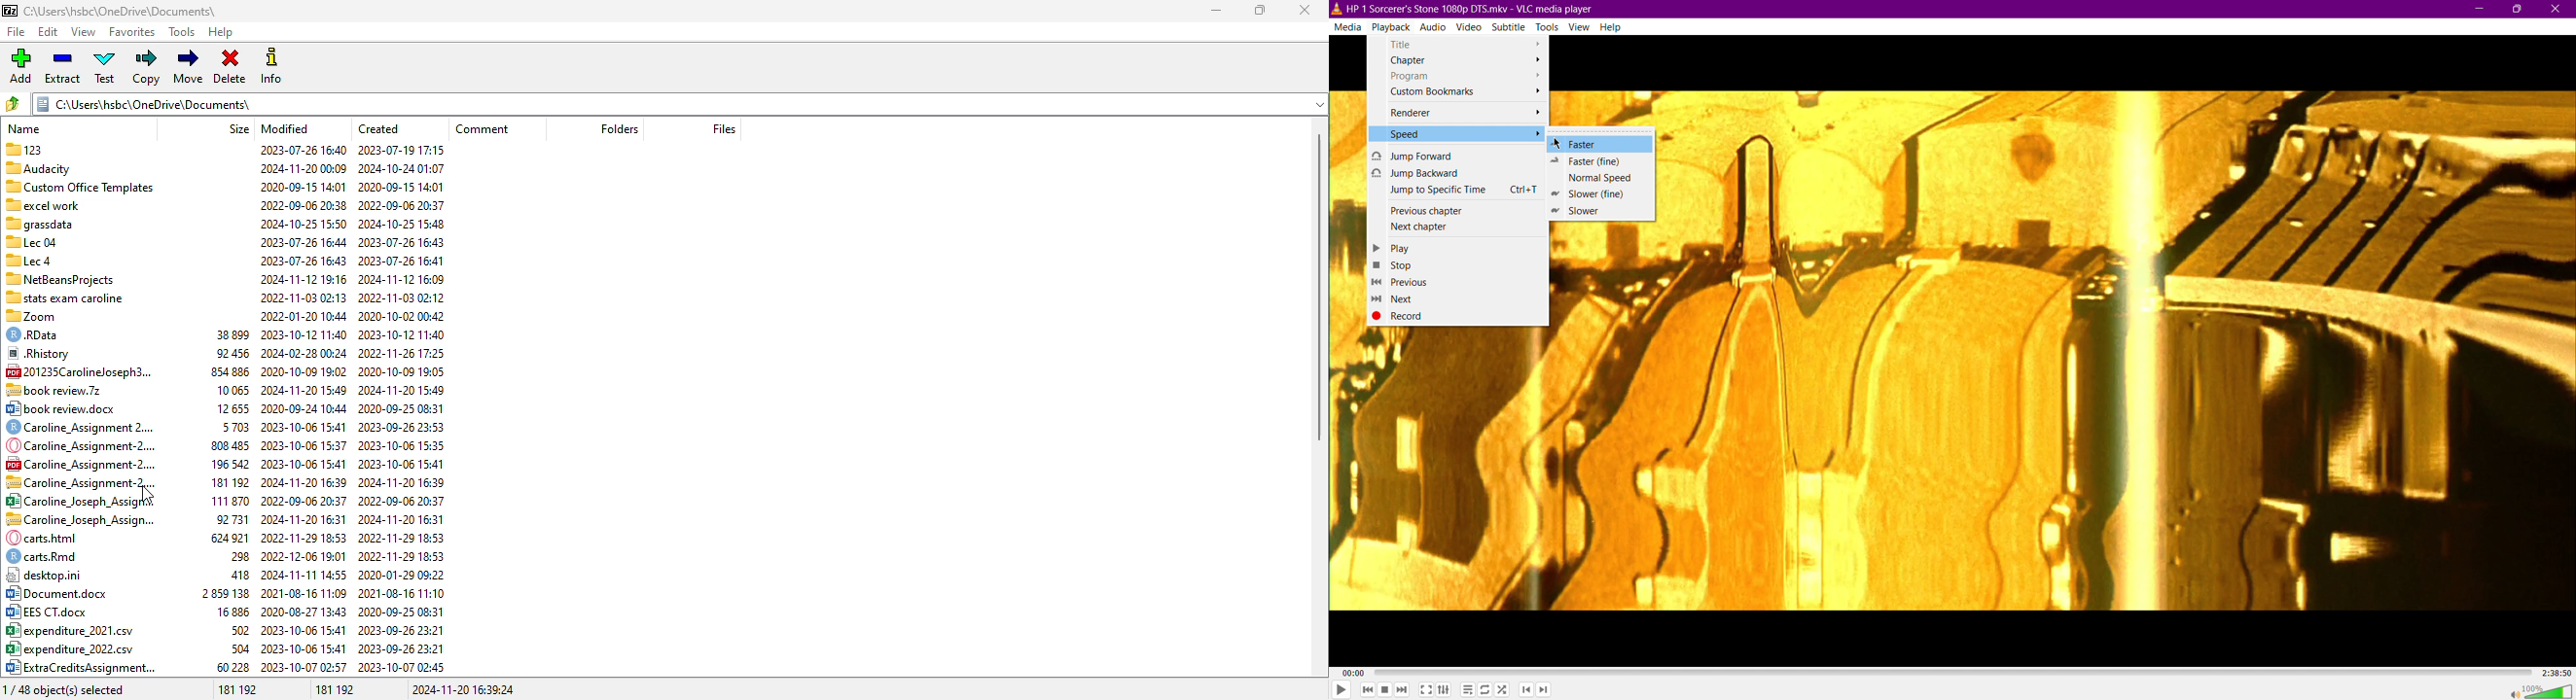 The width and height of the screenshot is (2576, 700). Describe the element at coordinates (618, 129) in the screenshot. I see `folders` at that location.